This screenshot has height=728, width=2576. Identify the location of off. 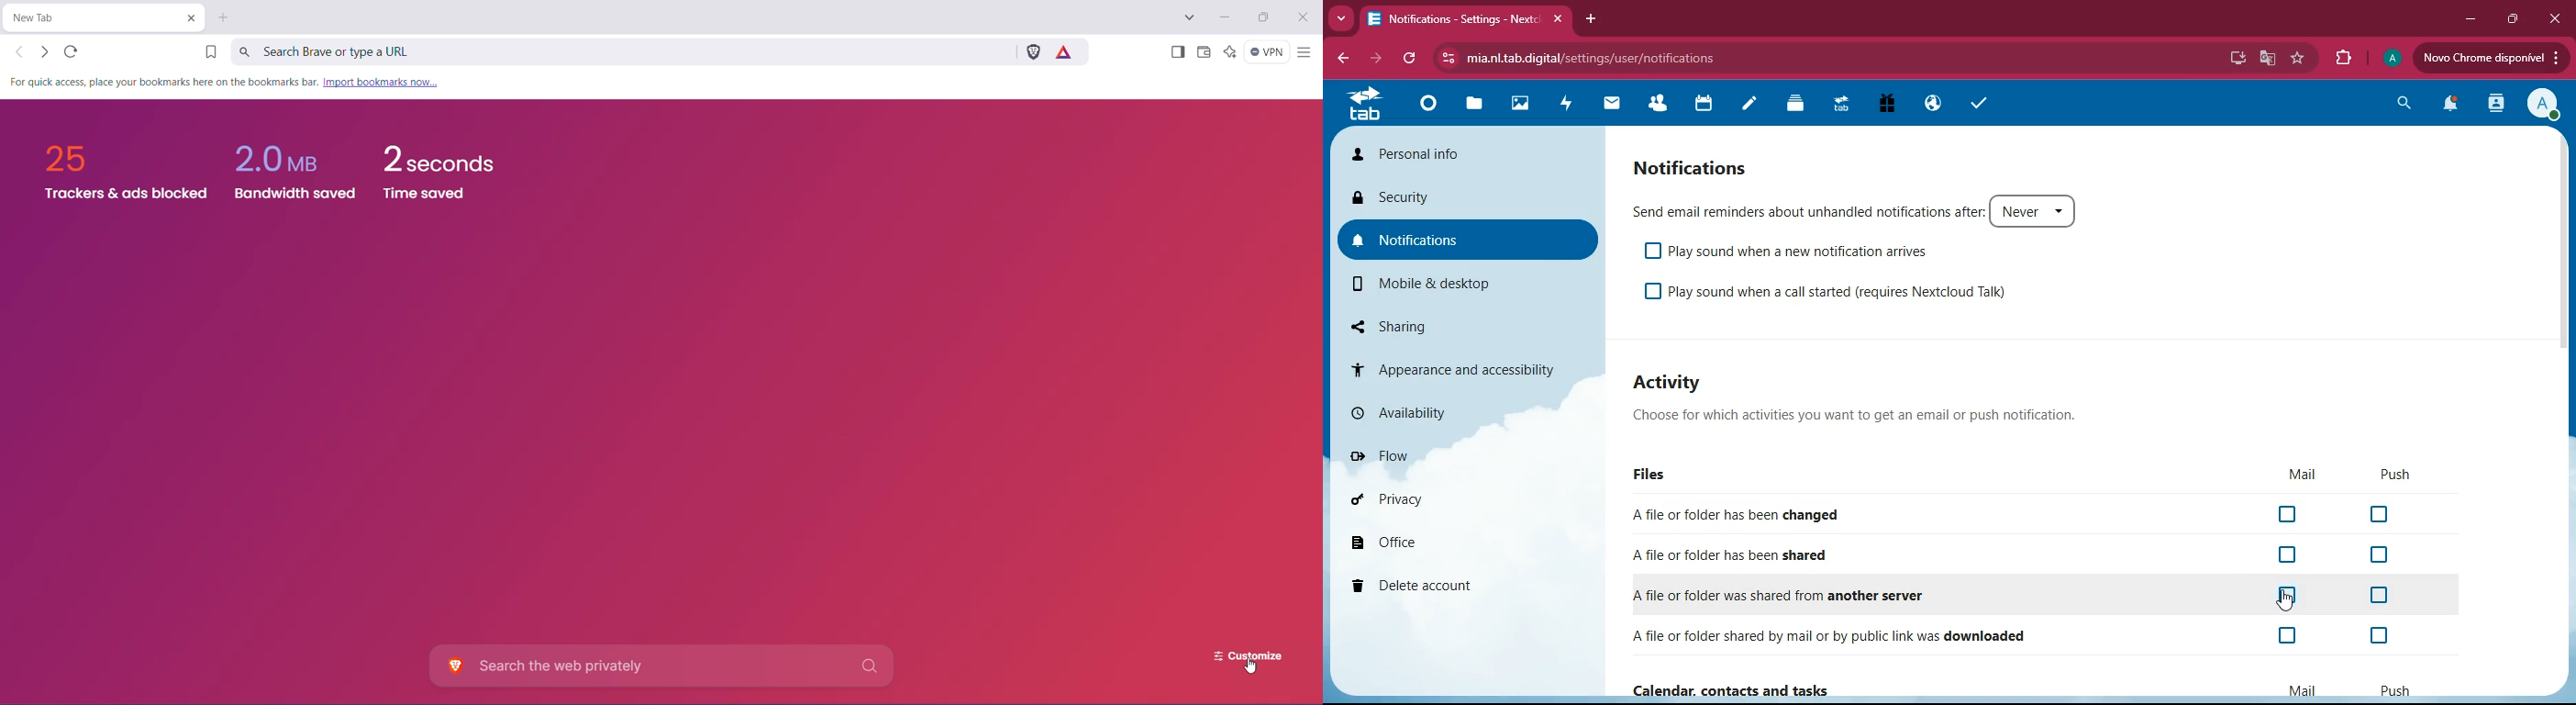
(2382, 596).